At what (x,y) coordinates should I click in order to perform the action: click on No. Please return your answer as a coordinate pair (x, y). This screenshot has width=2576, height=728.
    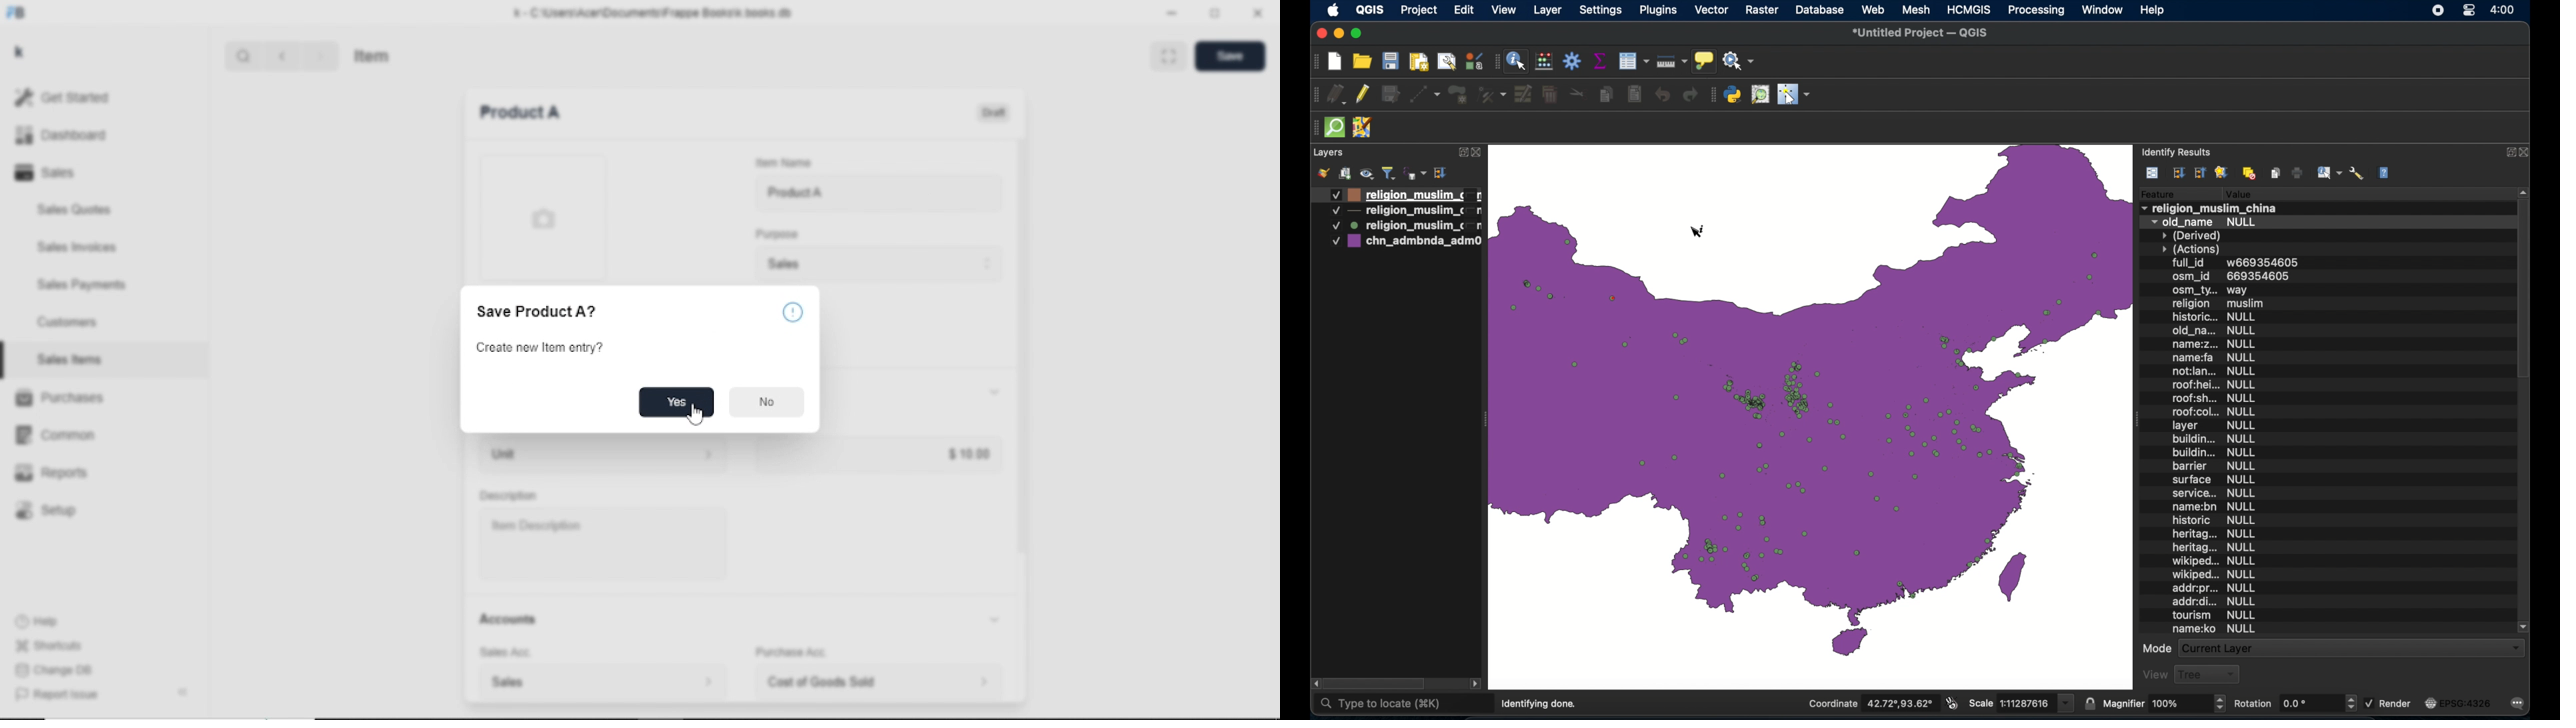
    Looking at the image, I should click on (766, 402).